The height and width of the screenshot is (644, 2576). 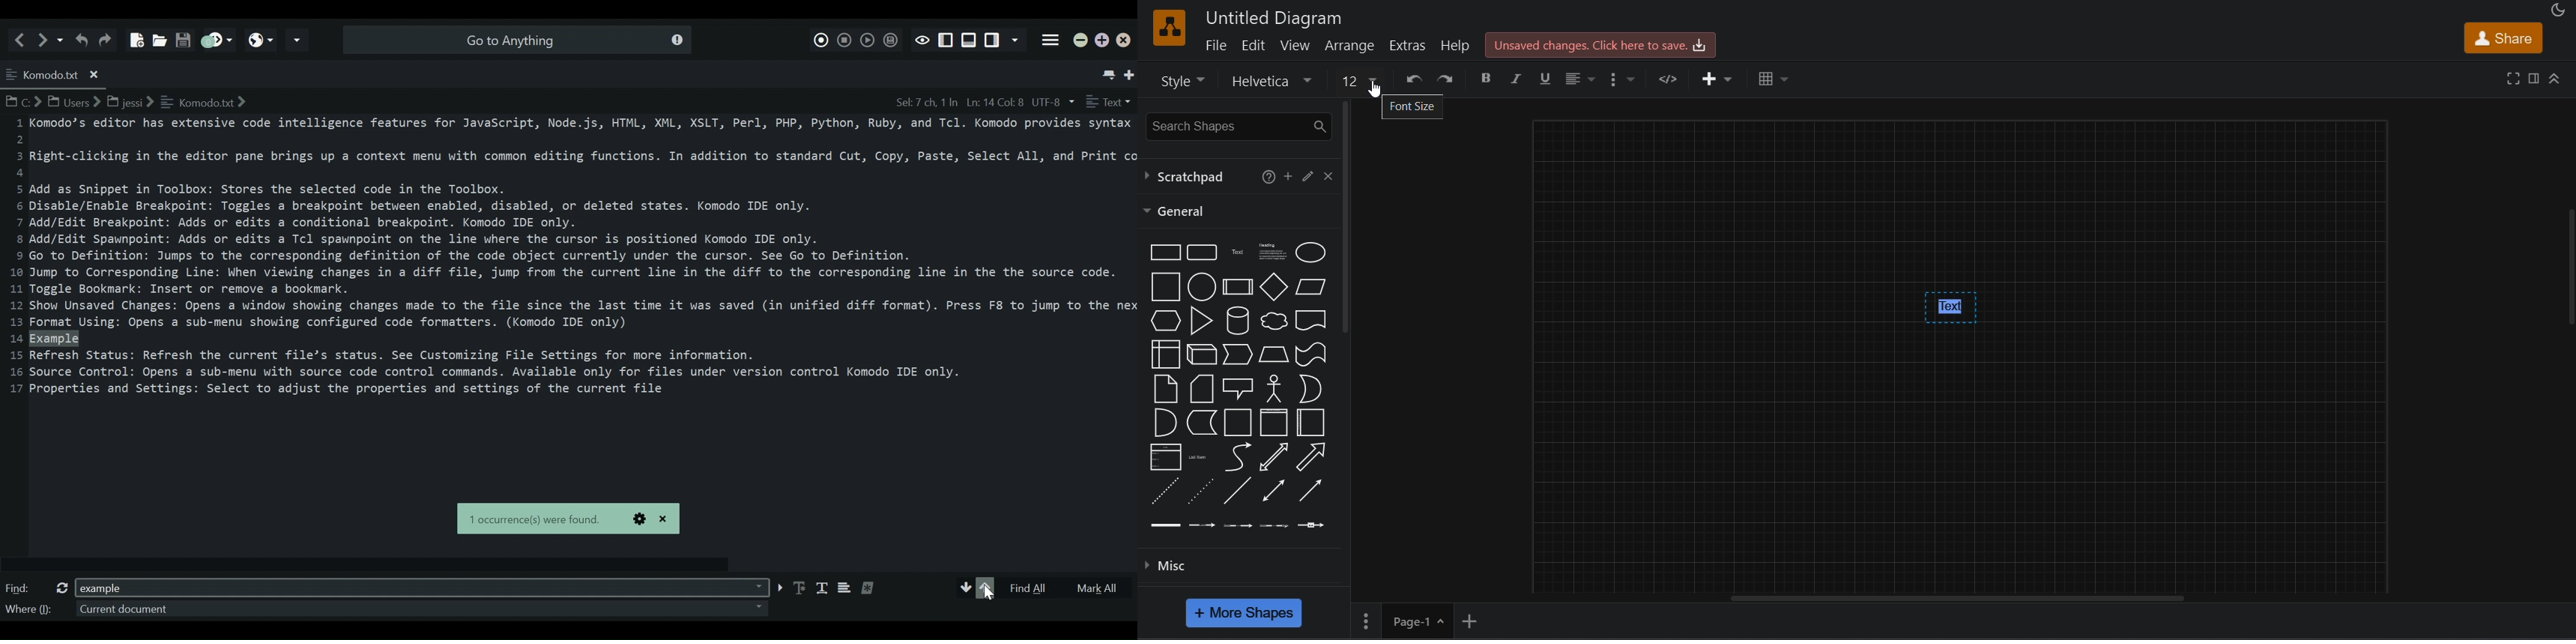 What do you see at coordinates (1268, 177) in the screenshot?
I see `help` at bounding box center [1268, 177].